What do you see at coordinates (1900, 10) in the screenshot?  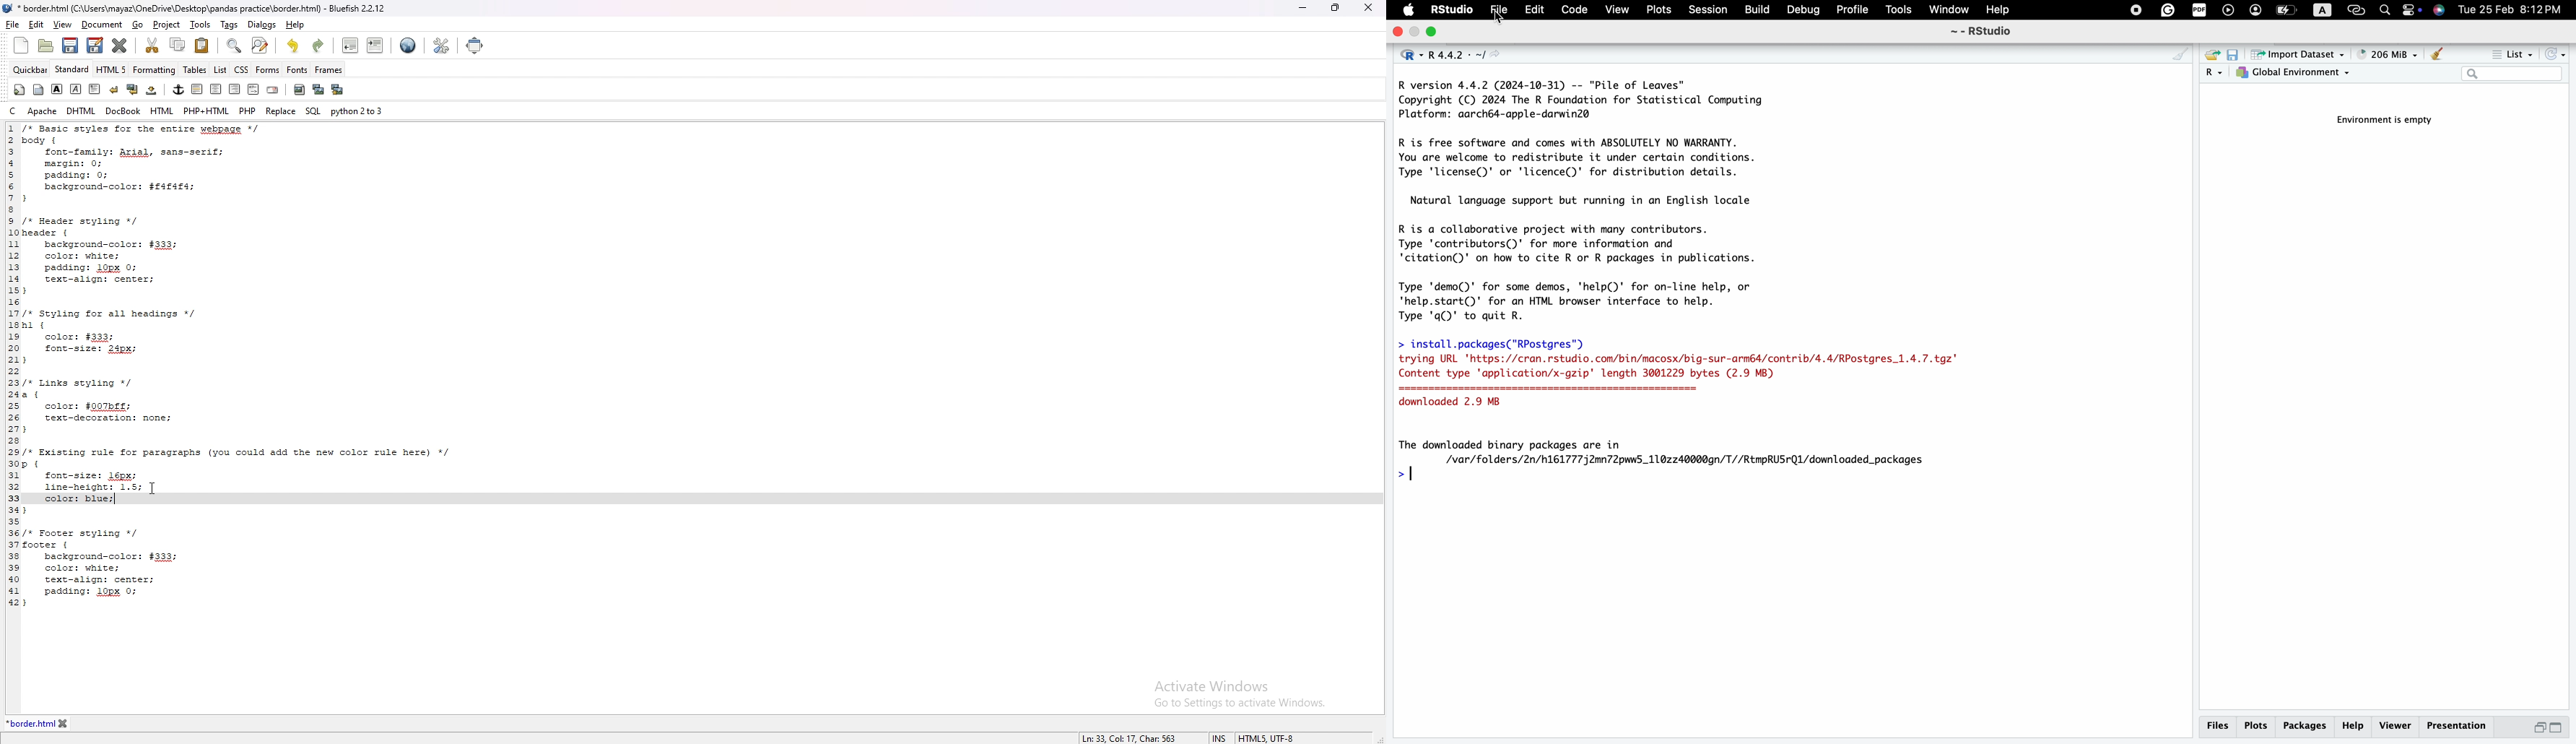 I see `tools` at bounding box center [1900, 10].